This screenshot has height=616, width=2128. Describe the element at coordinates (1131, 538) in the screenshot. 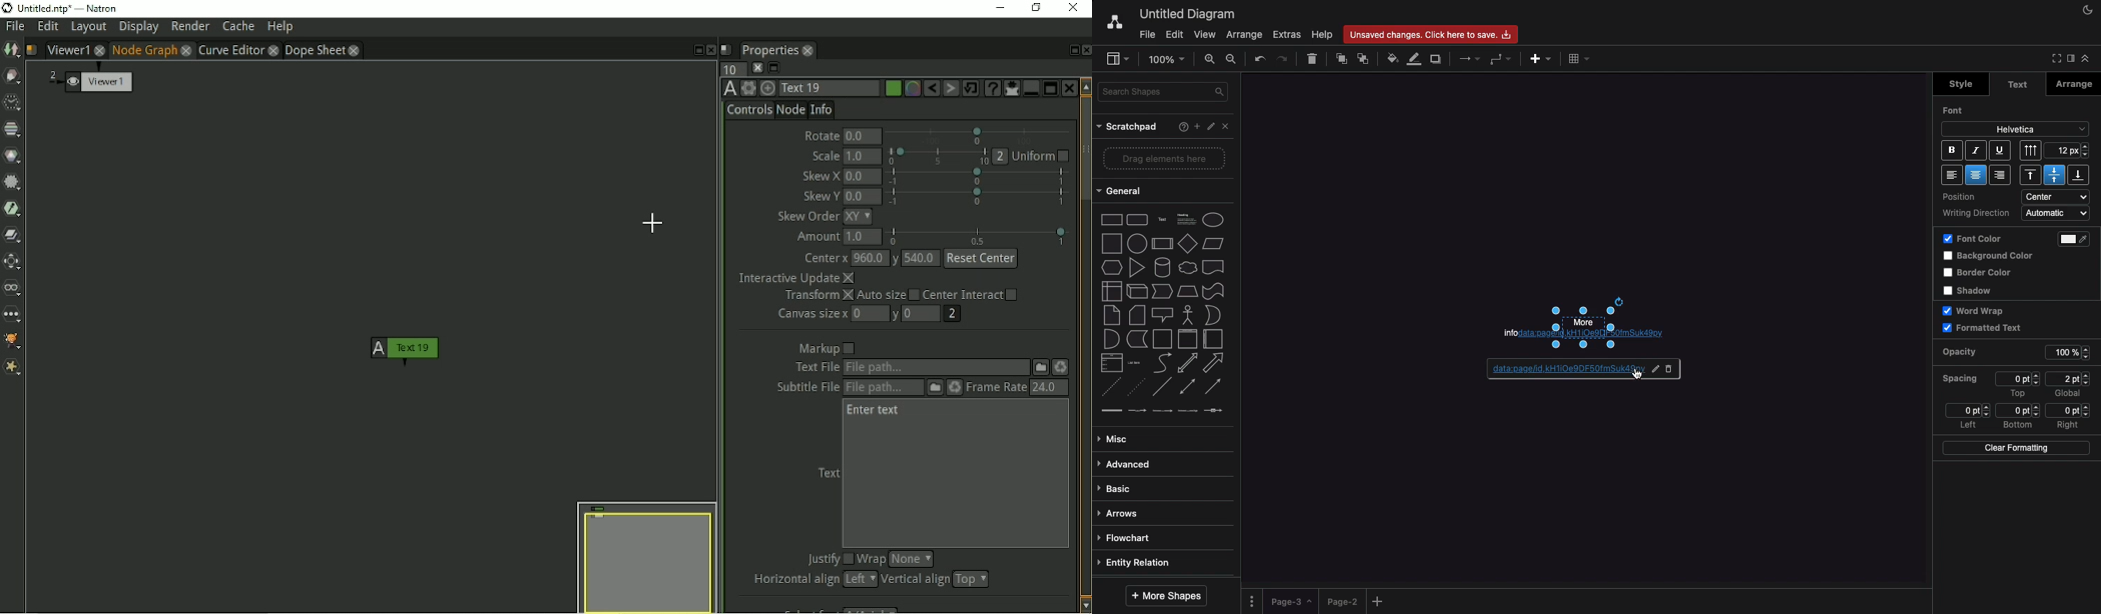

I see `Flowchart` at that location.